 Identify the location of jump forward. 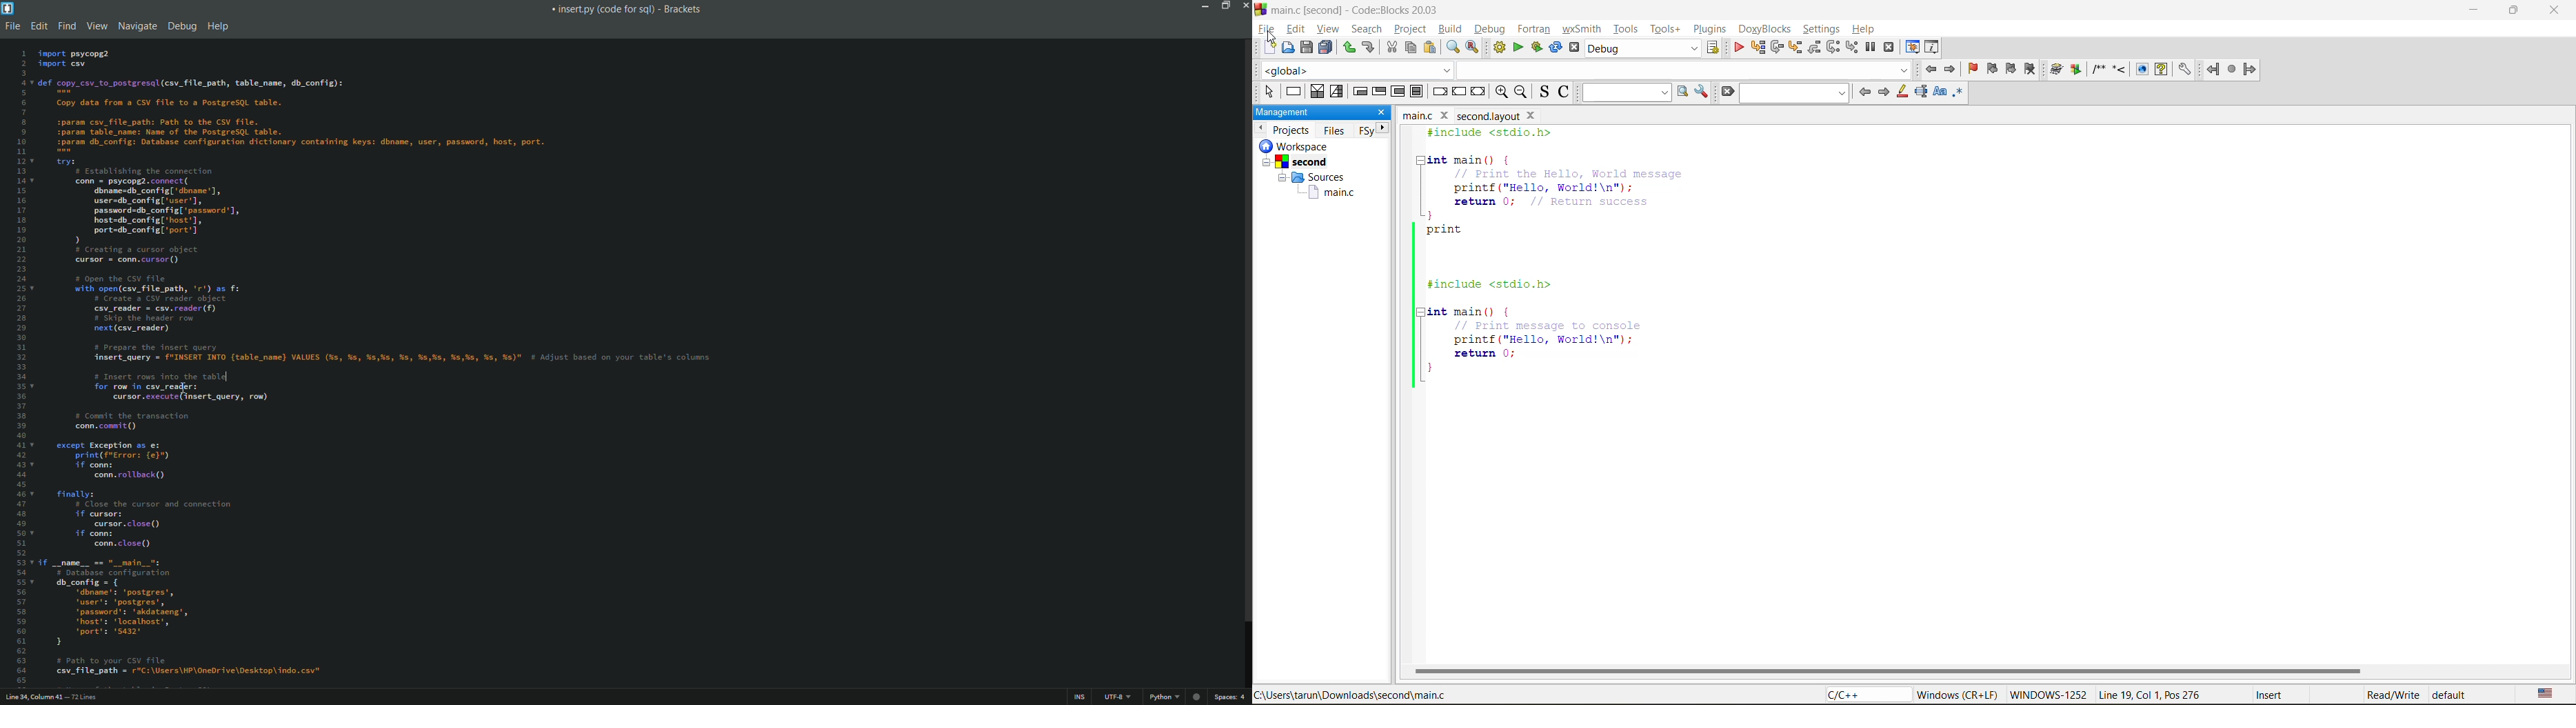
(1952, 70).